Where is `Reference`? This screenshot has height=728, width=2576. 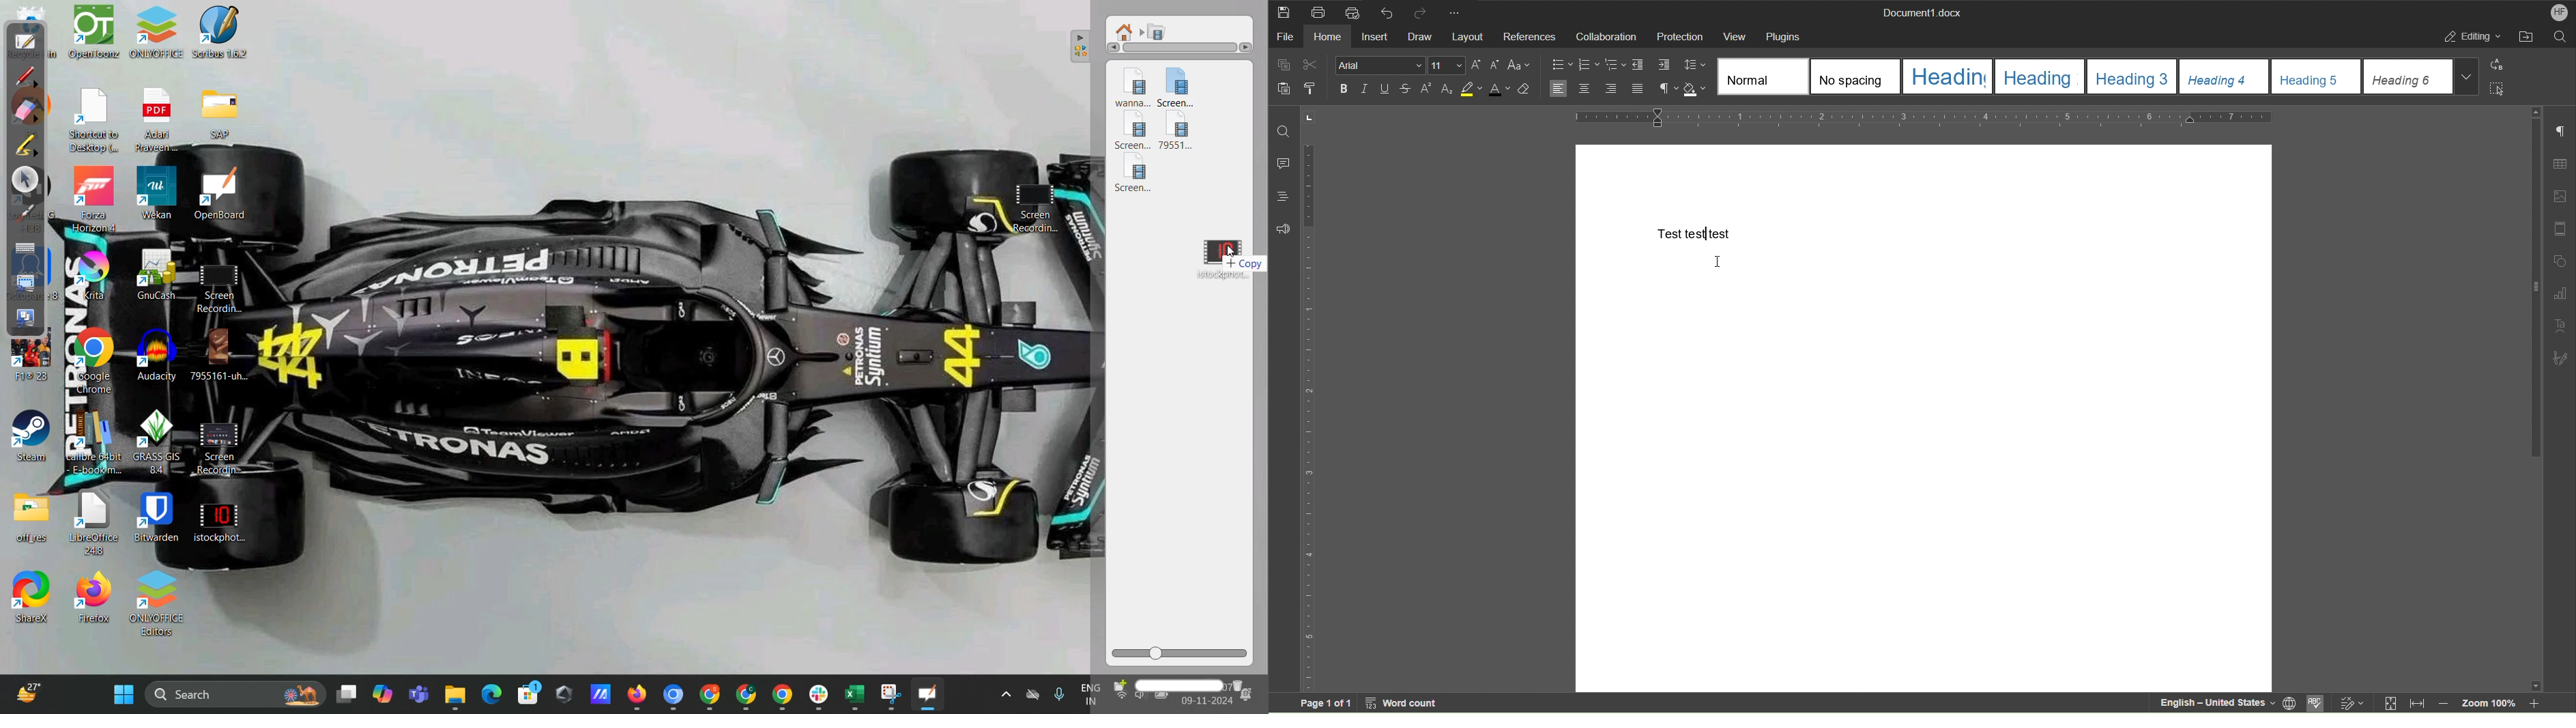
Reference is located at coordinates (1528, 36).